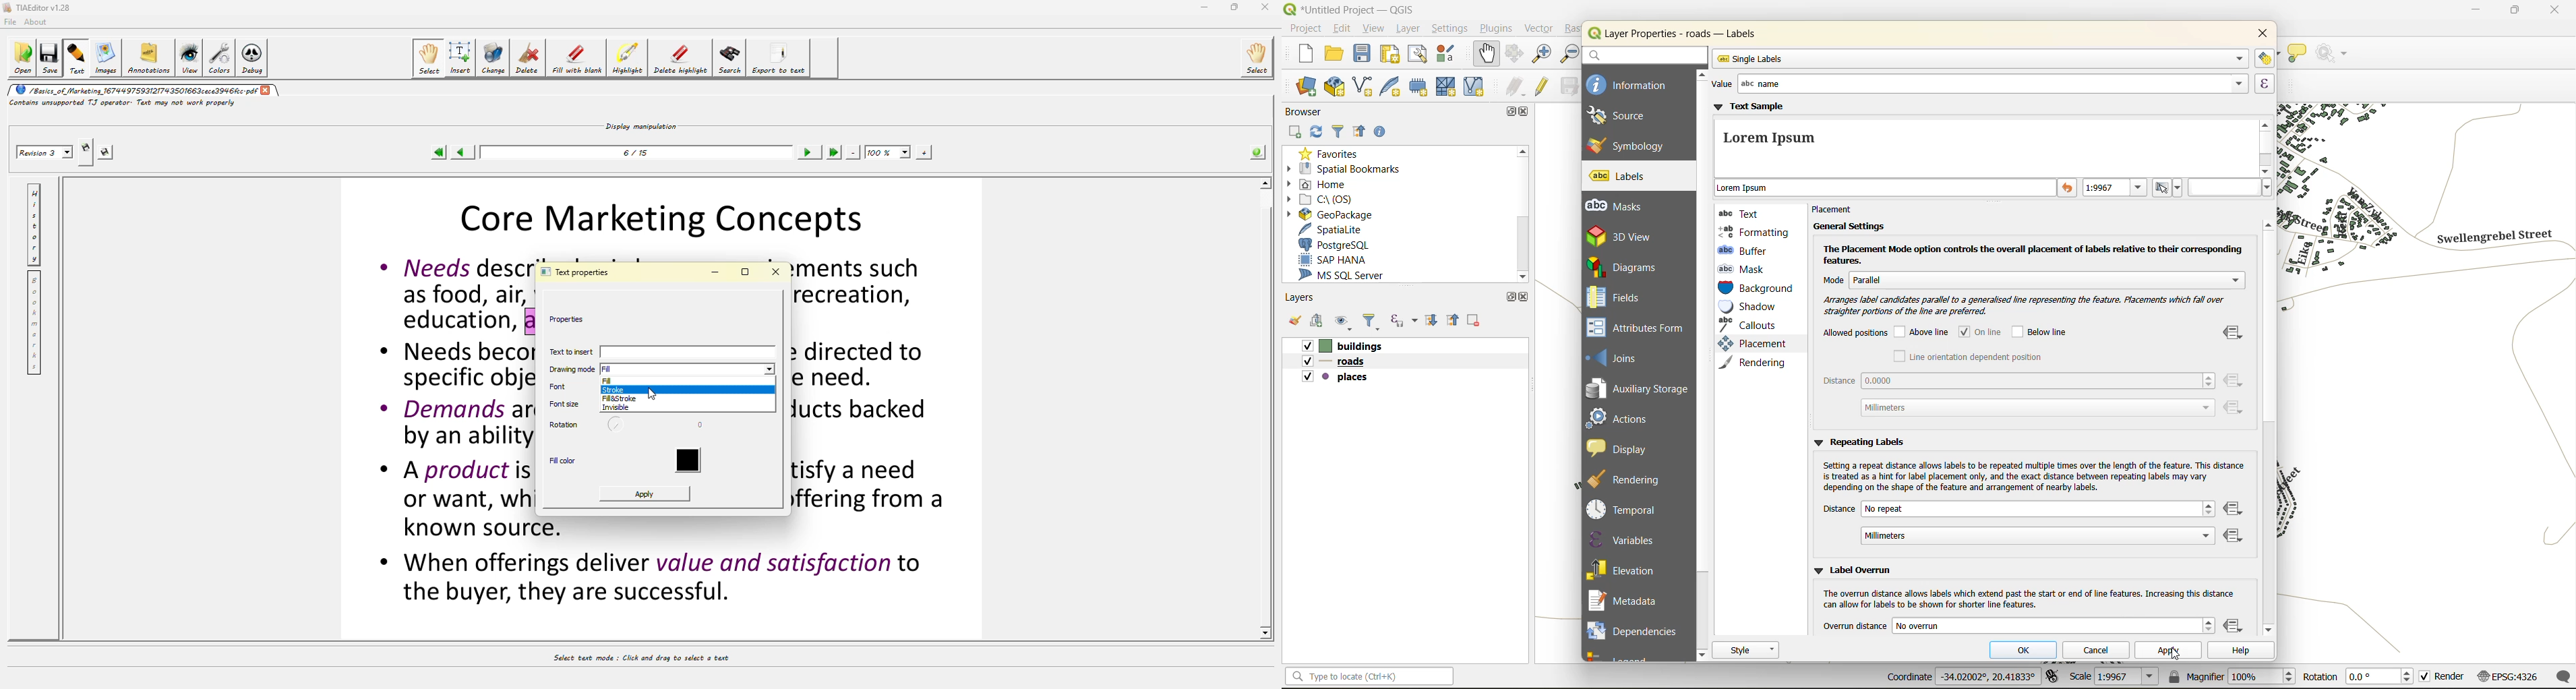 The width and height of the screenshot is (2576, 700). I want to click on scale, so click(2114, 678).